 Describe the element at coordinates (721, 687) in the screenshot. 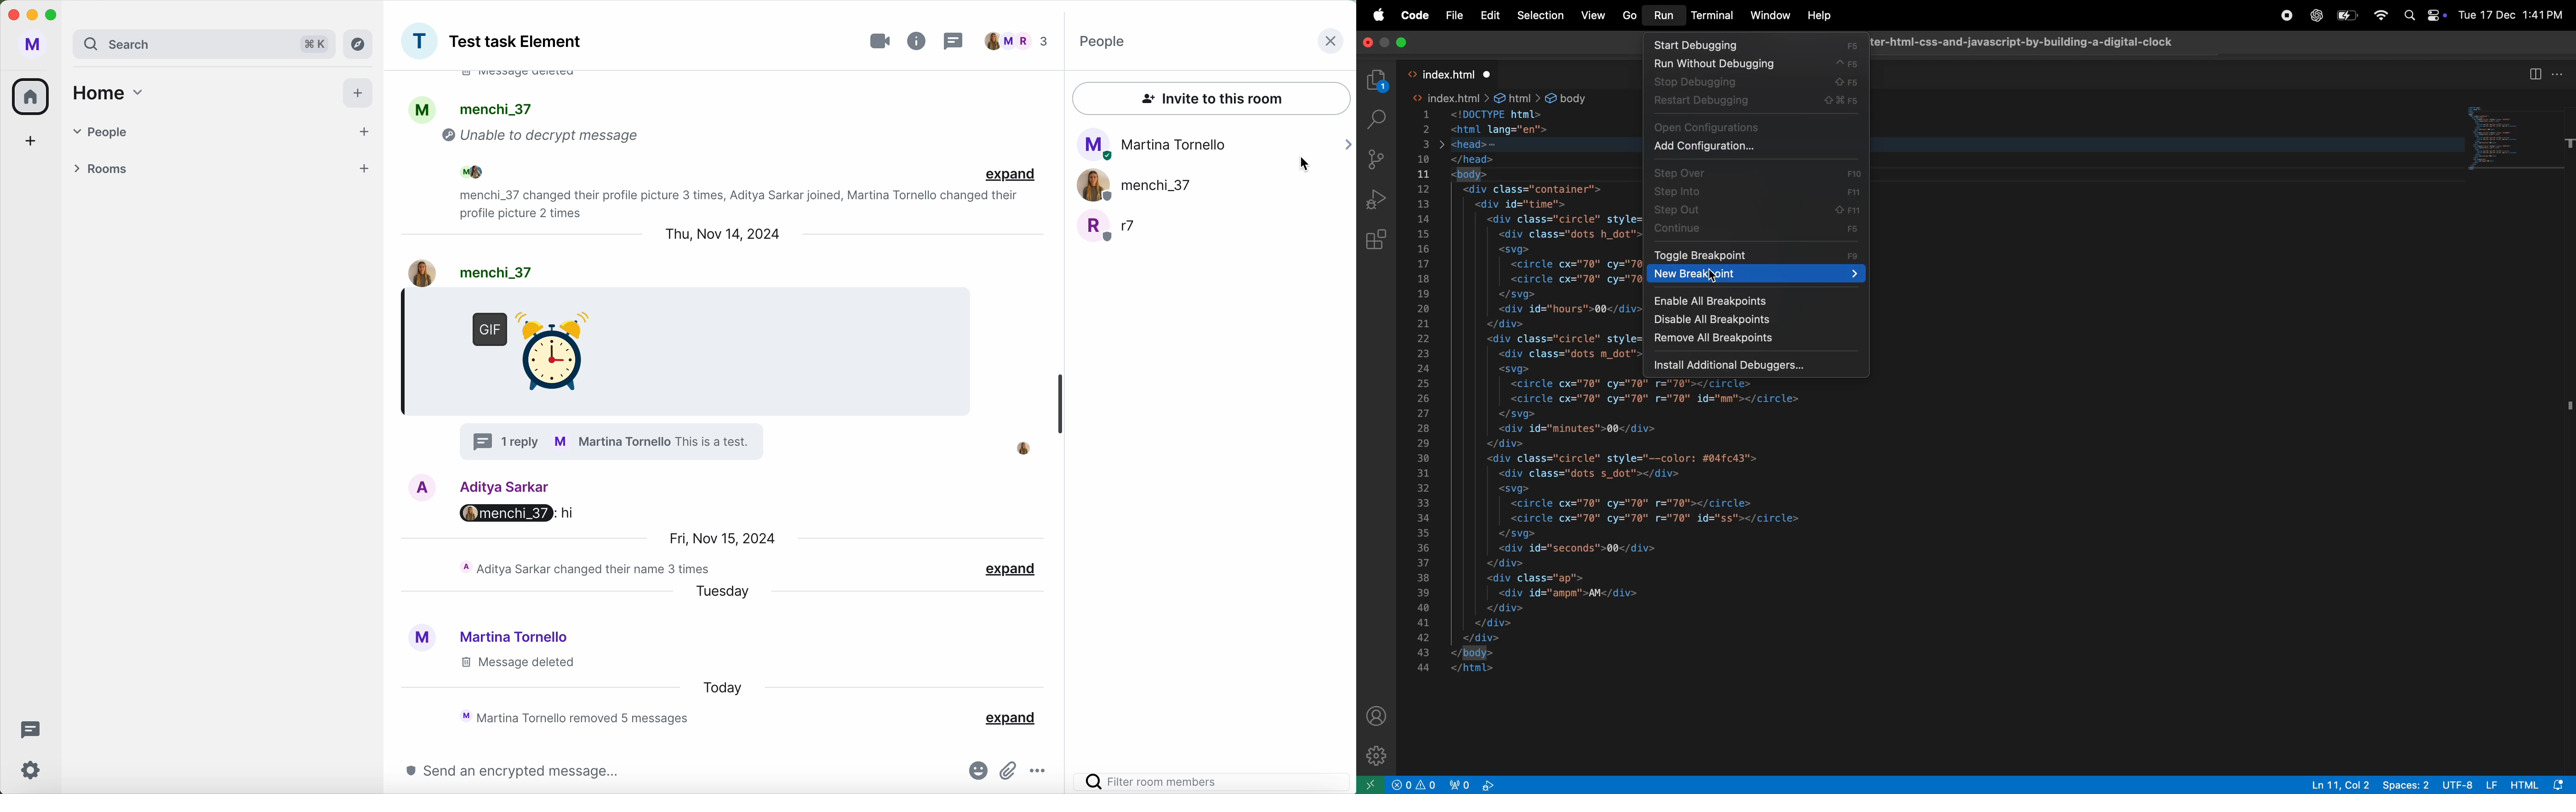

I see `today` at that location.